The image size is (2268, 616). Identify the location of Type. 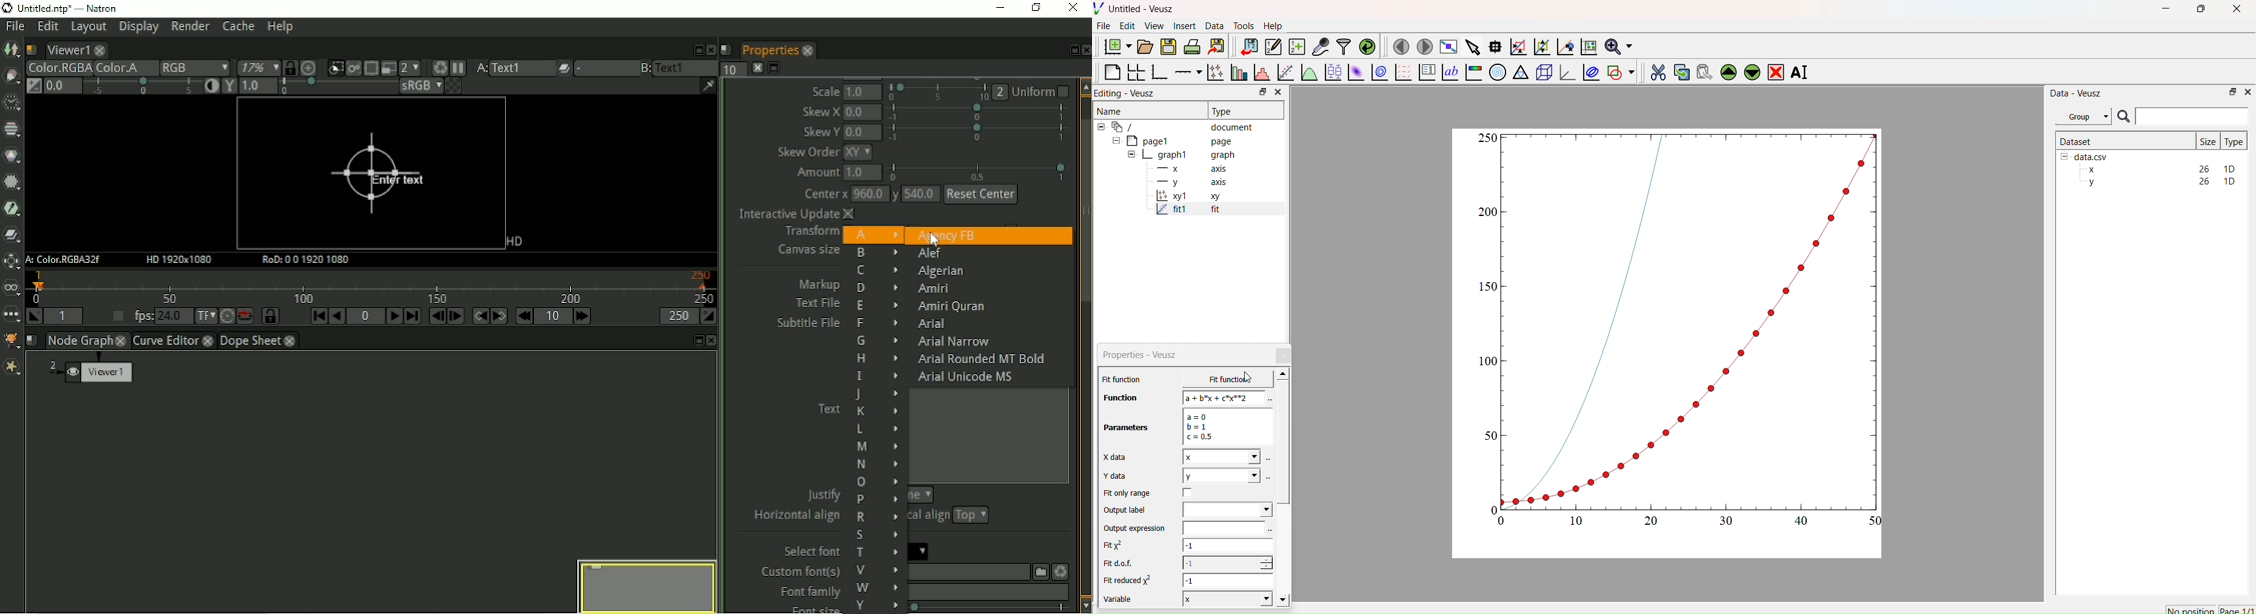
(2234, 141).